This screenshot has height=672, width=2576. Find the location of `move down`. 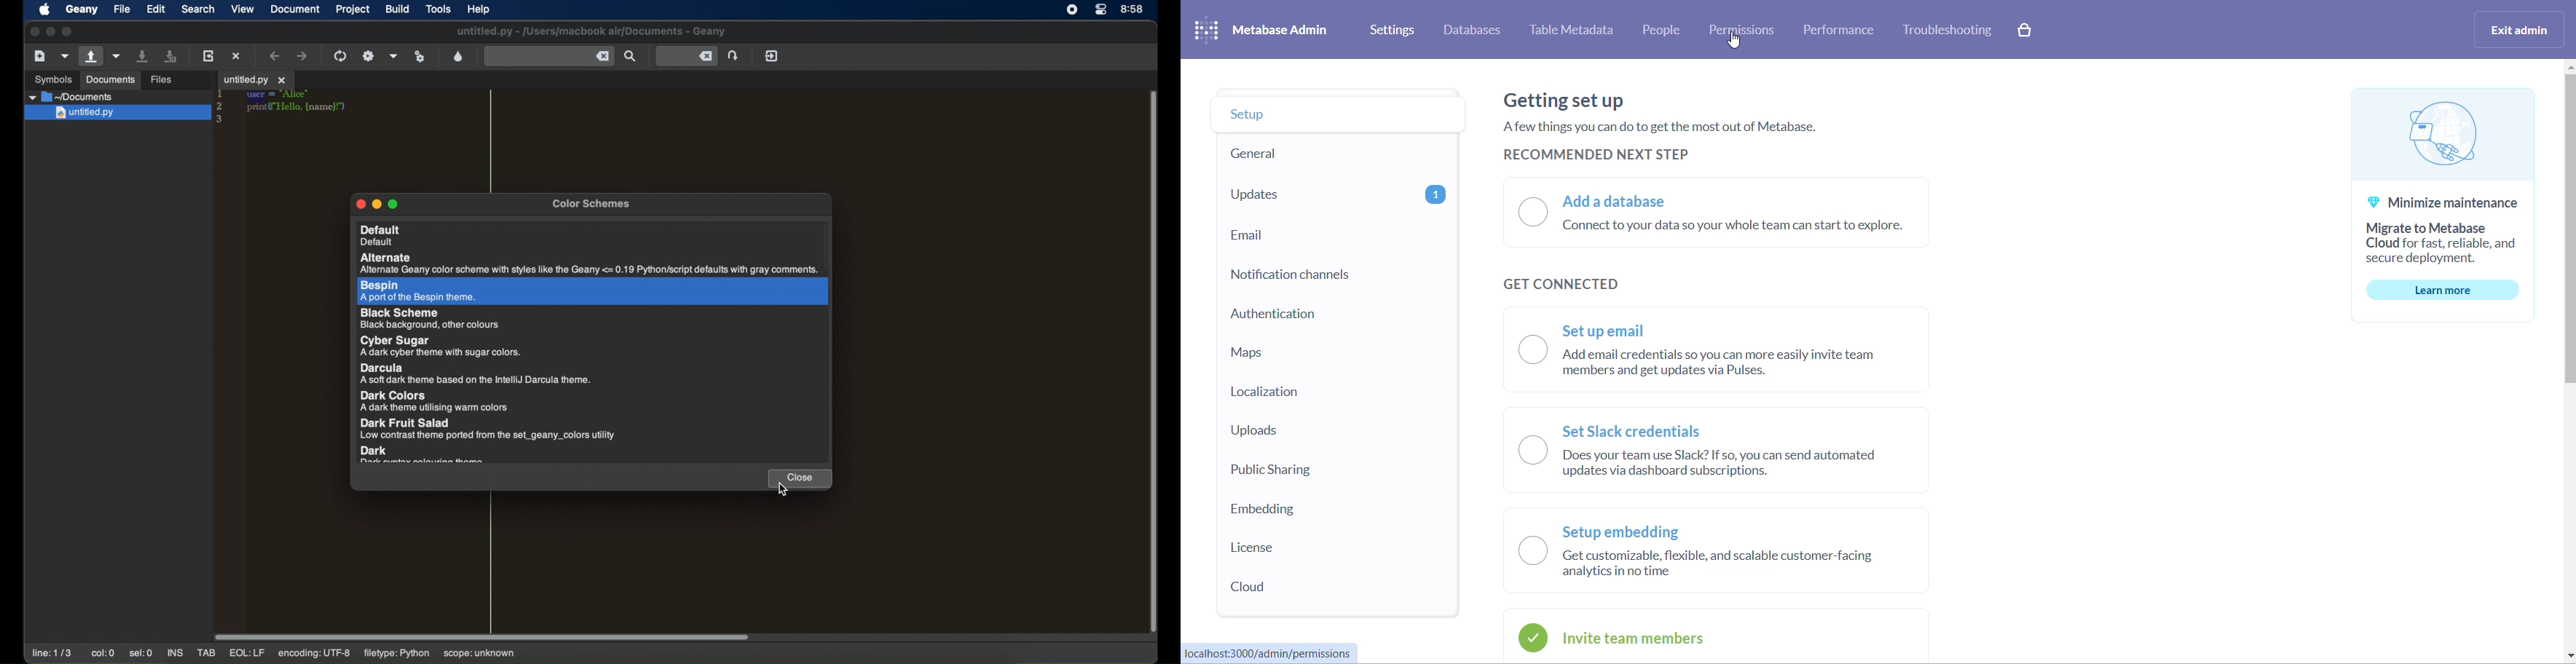

move down is located at coordinates (2567, 657).